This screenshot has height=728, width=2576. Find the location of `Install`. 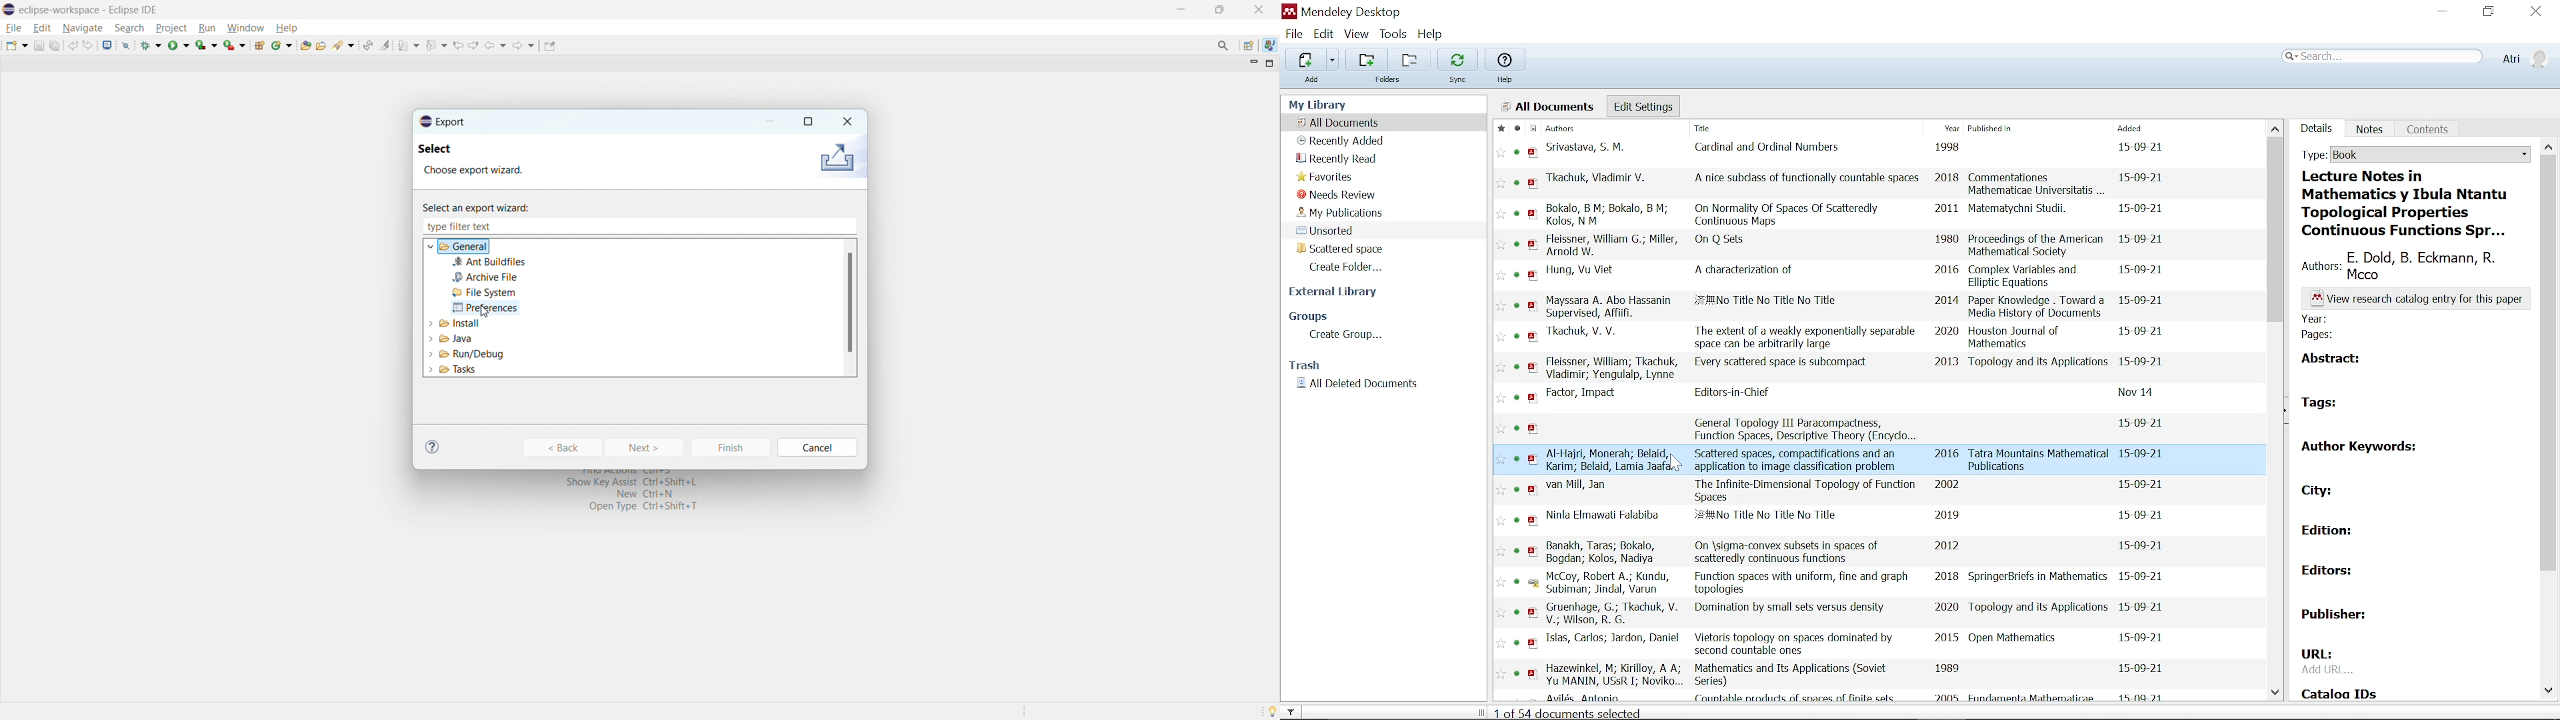

Install is located at coordinates (458, 324).